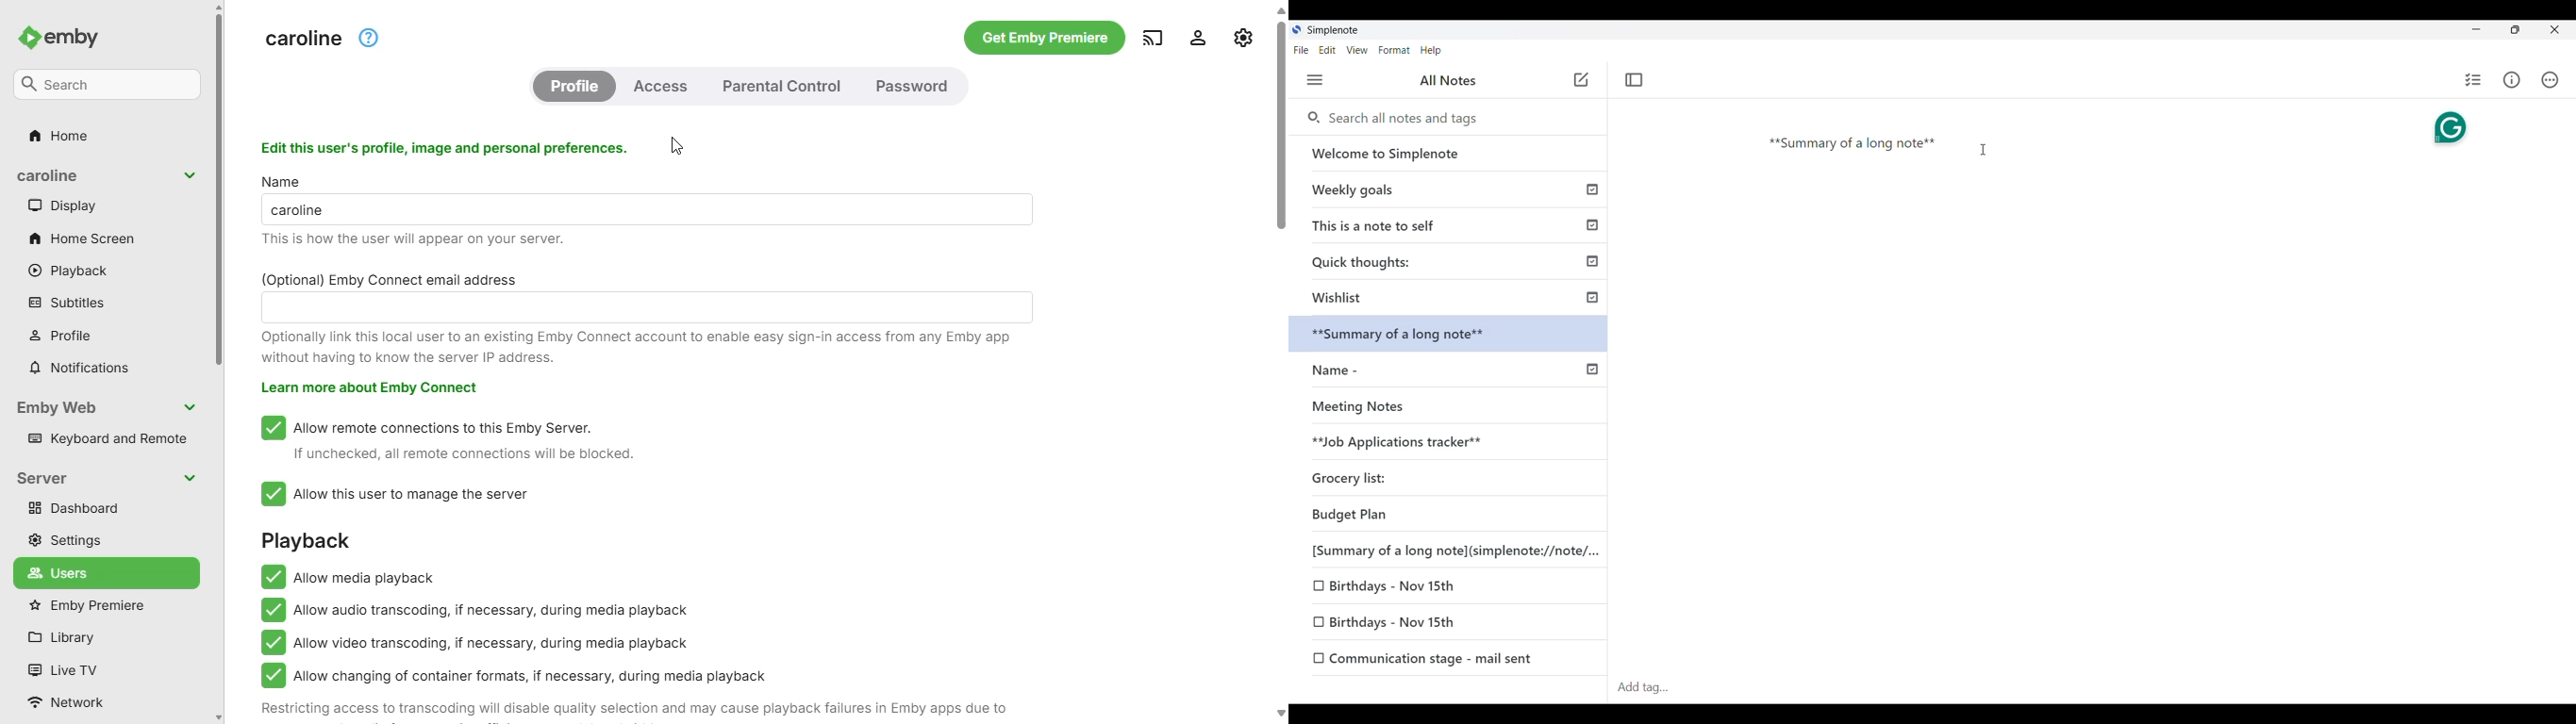  Describe the element at coordinates (2551, 80) in the screenshot. I see `Actions` at that location.